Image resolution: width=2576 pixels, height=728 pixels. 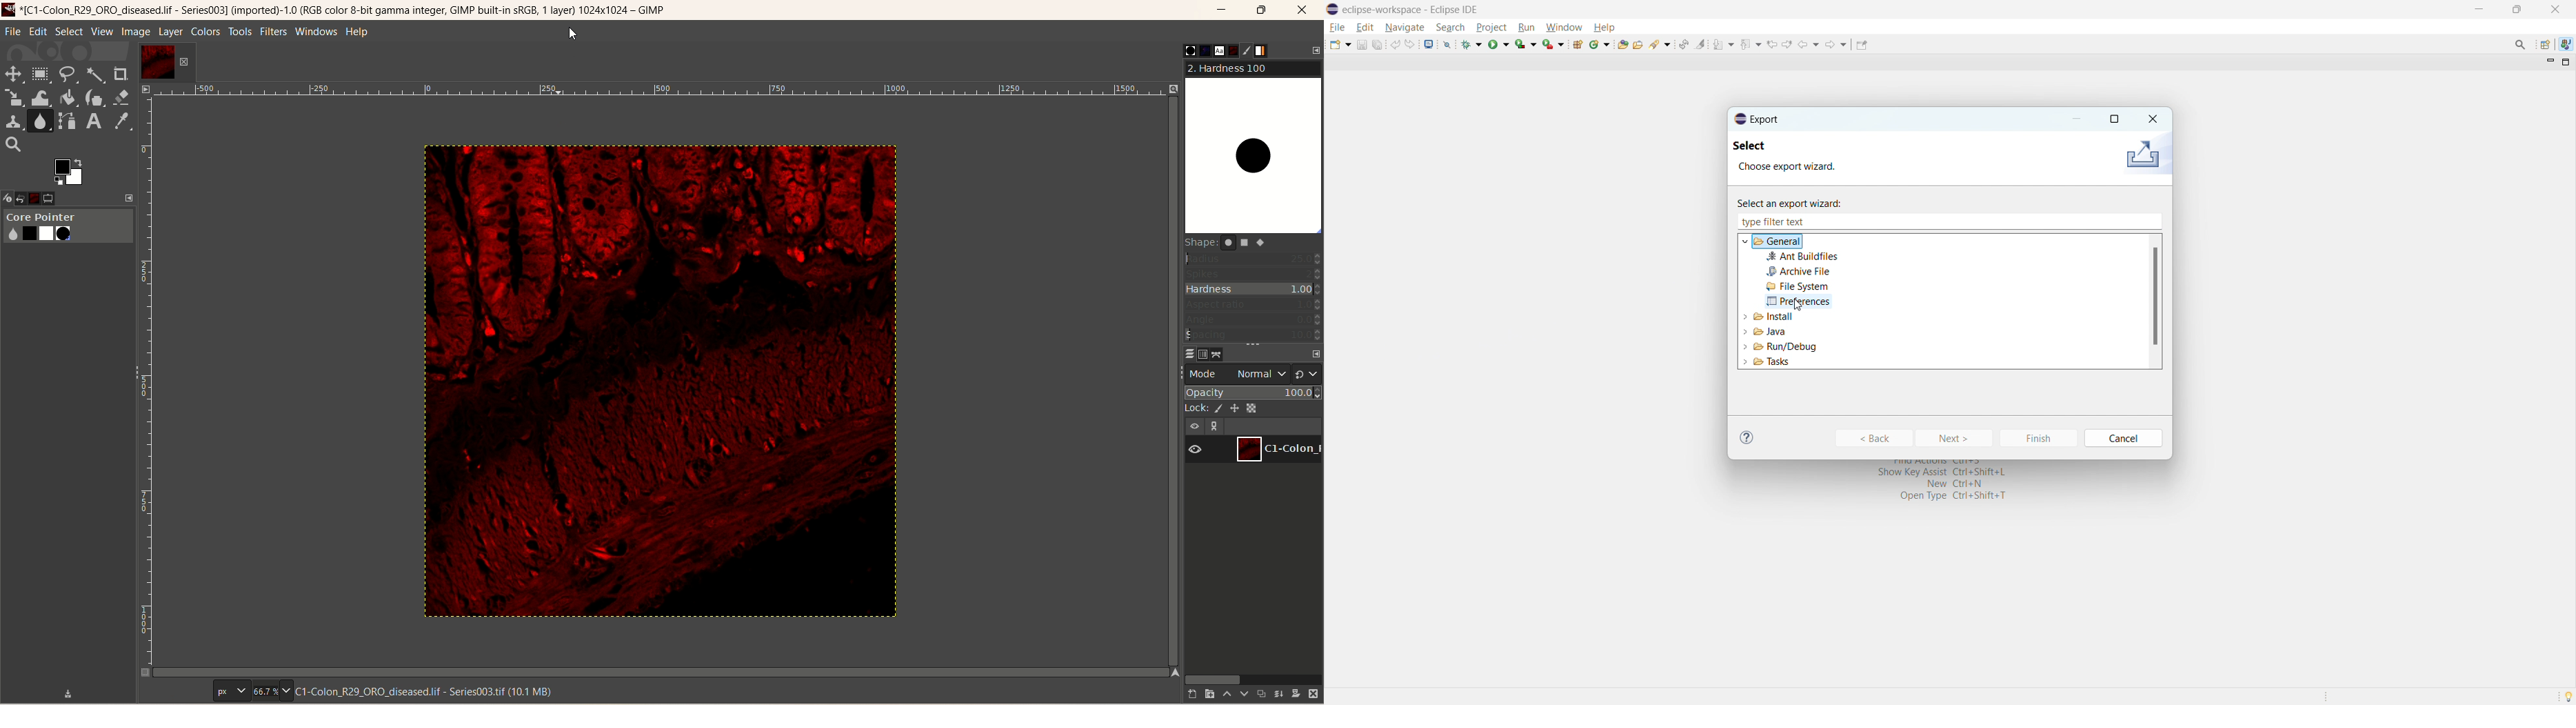 What do you see at coordinates (1798, 302) in the screenshot?
I see `preferences` at bounding box center [1798, 302].